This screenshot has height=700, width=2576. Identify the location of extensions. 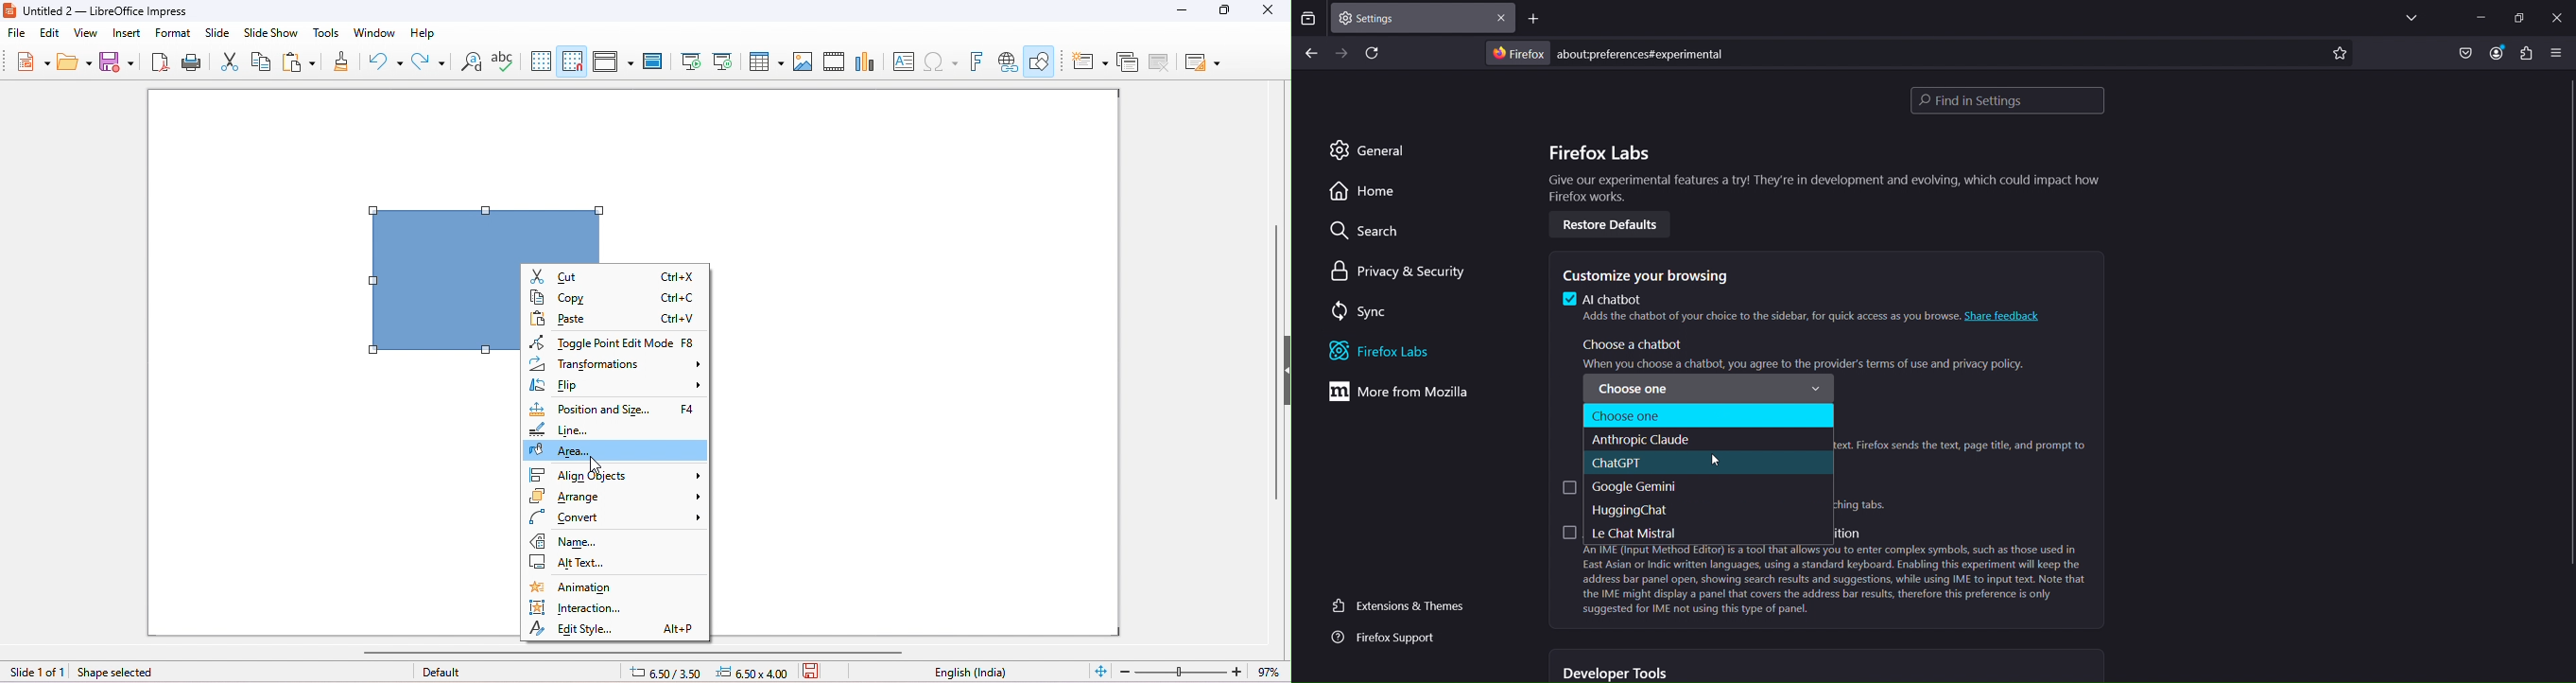
(2526, 55).